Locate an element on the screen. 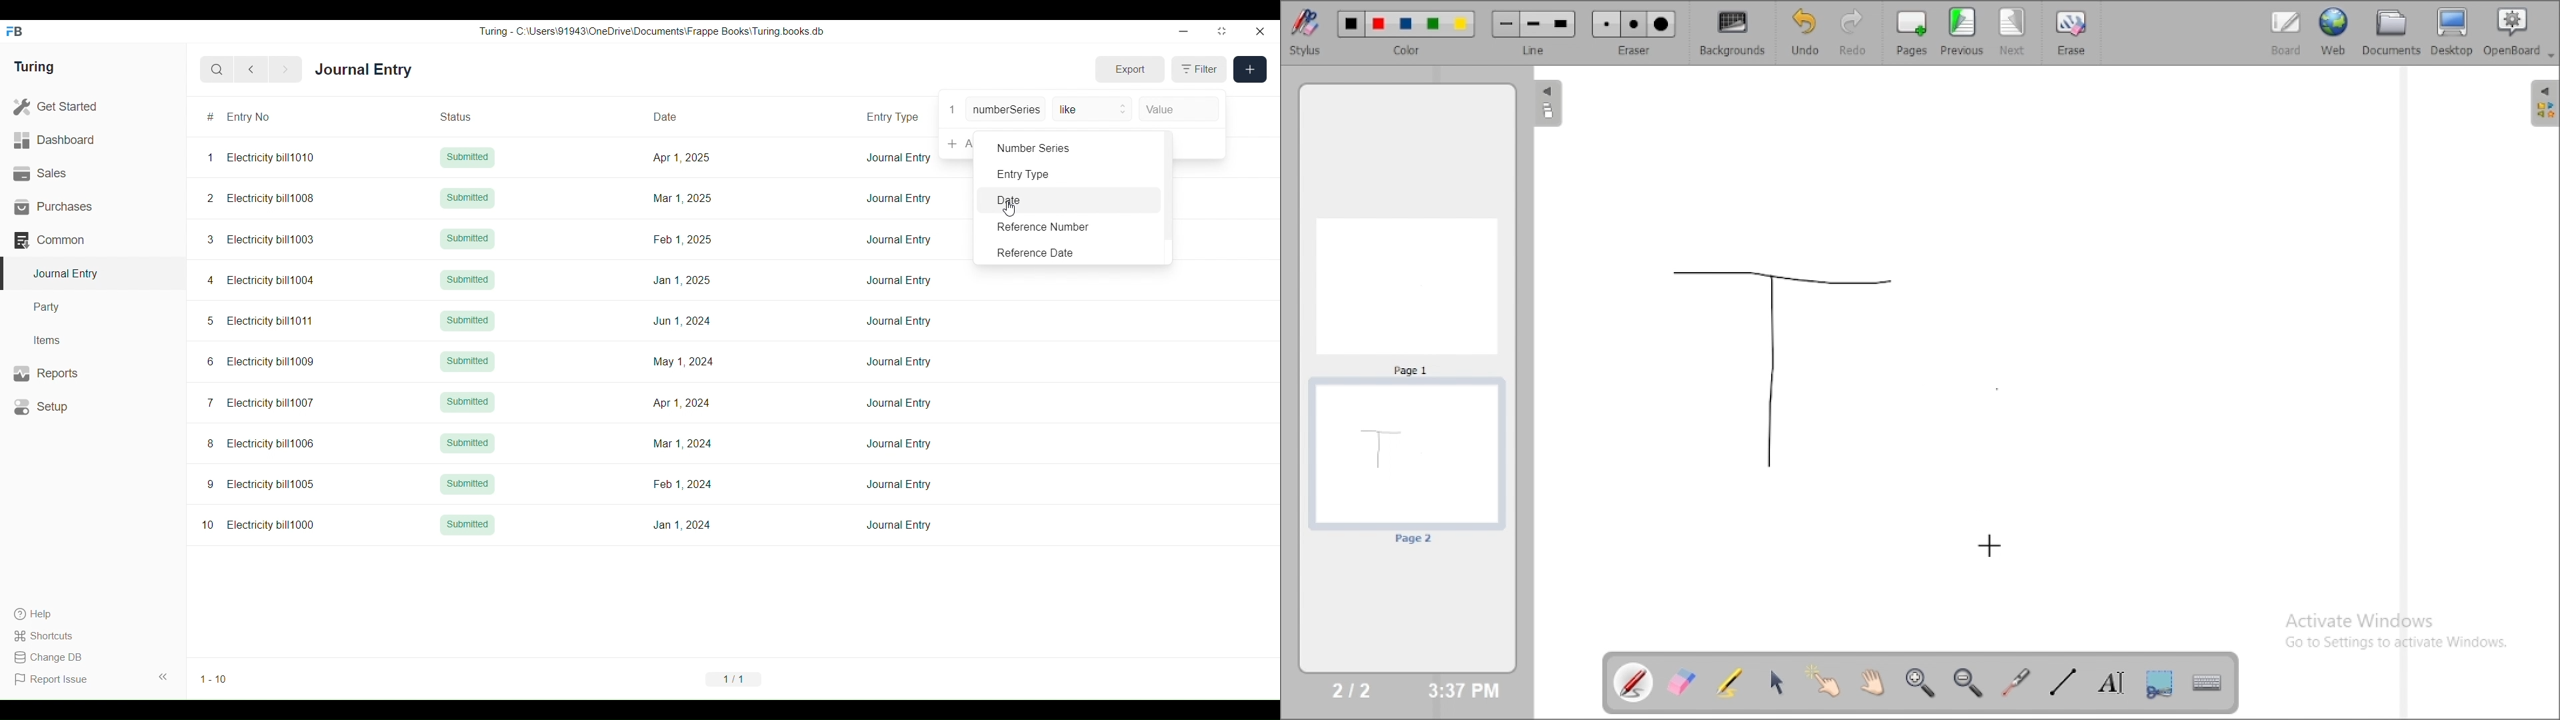 The image size is (2576, 728). Items is located at coordinates (93, 341).